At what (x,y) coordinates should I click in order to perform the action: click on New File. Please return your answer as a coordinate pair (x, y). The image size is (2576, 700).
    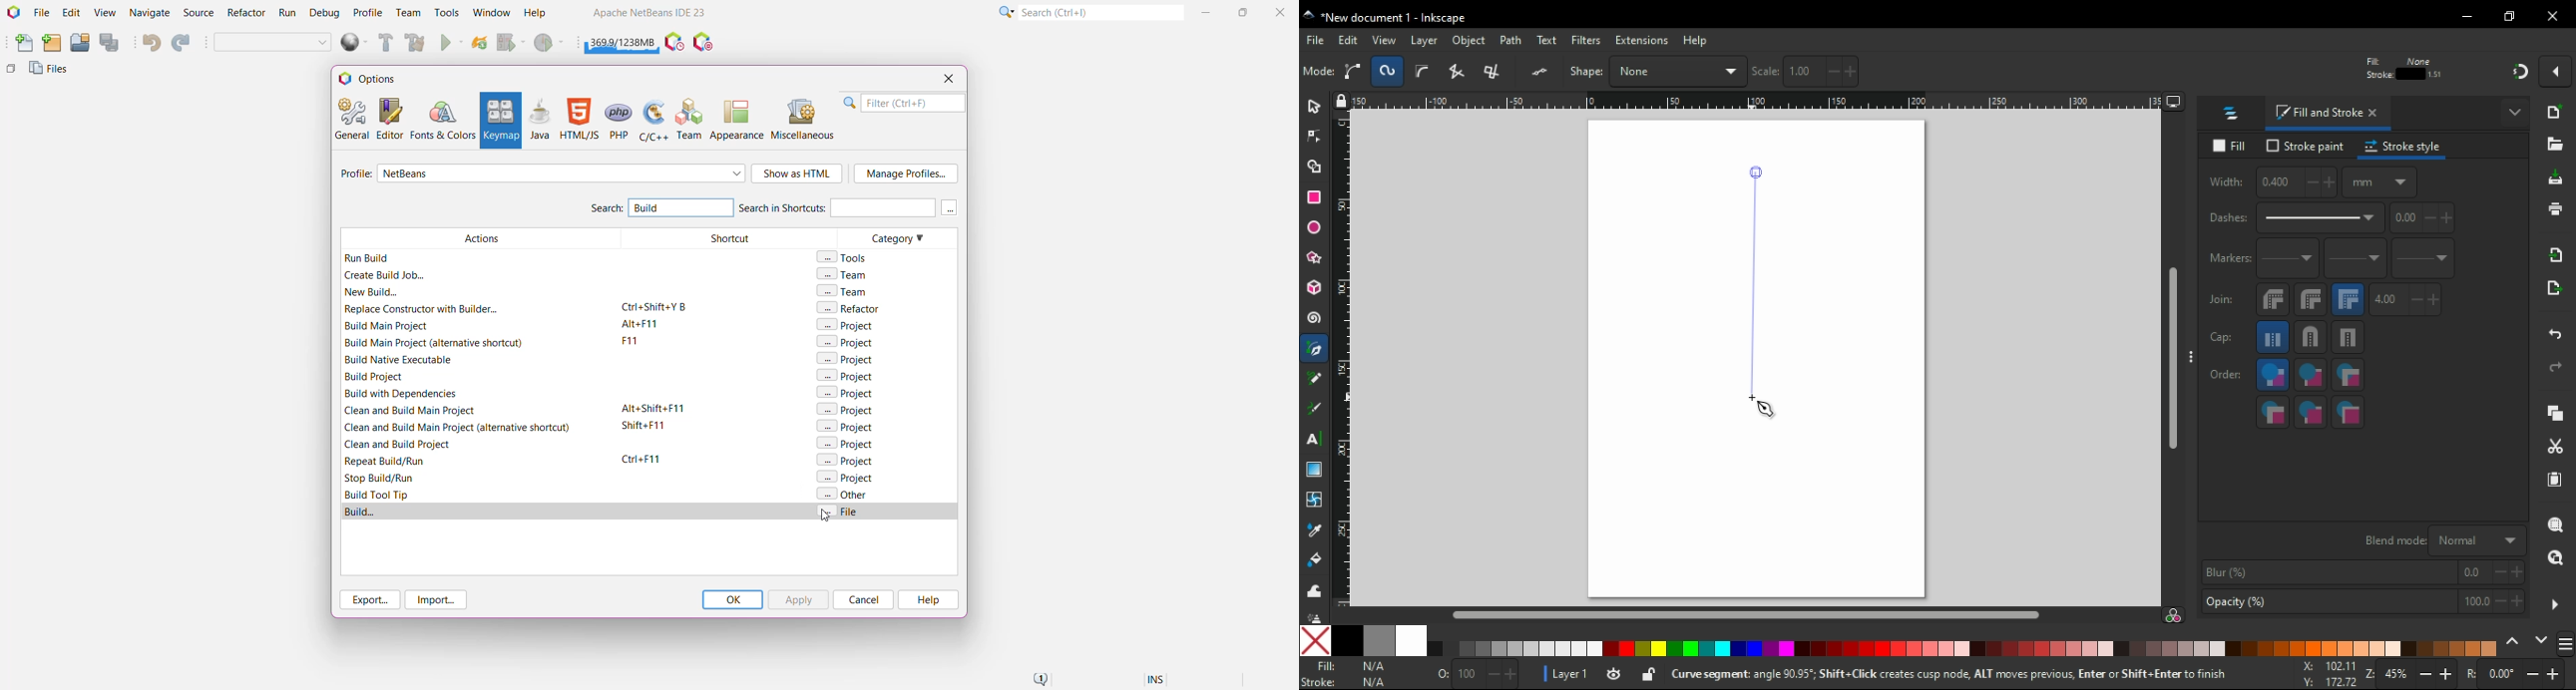
    Looking at the image, I should click on (21, 44).